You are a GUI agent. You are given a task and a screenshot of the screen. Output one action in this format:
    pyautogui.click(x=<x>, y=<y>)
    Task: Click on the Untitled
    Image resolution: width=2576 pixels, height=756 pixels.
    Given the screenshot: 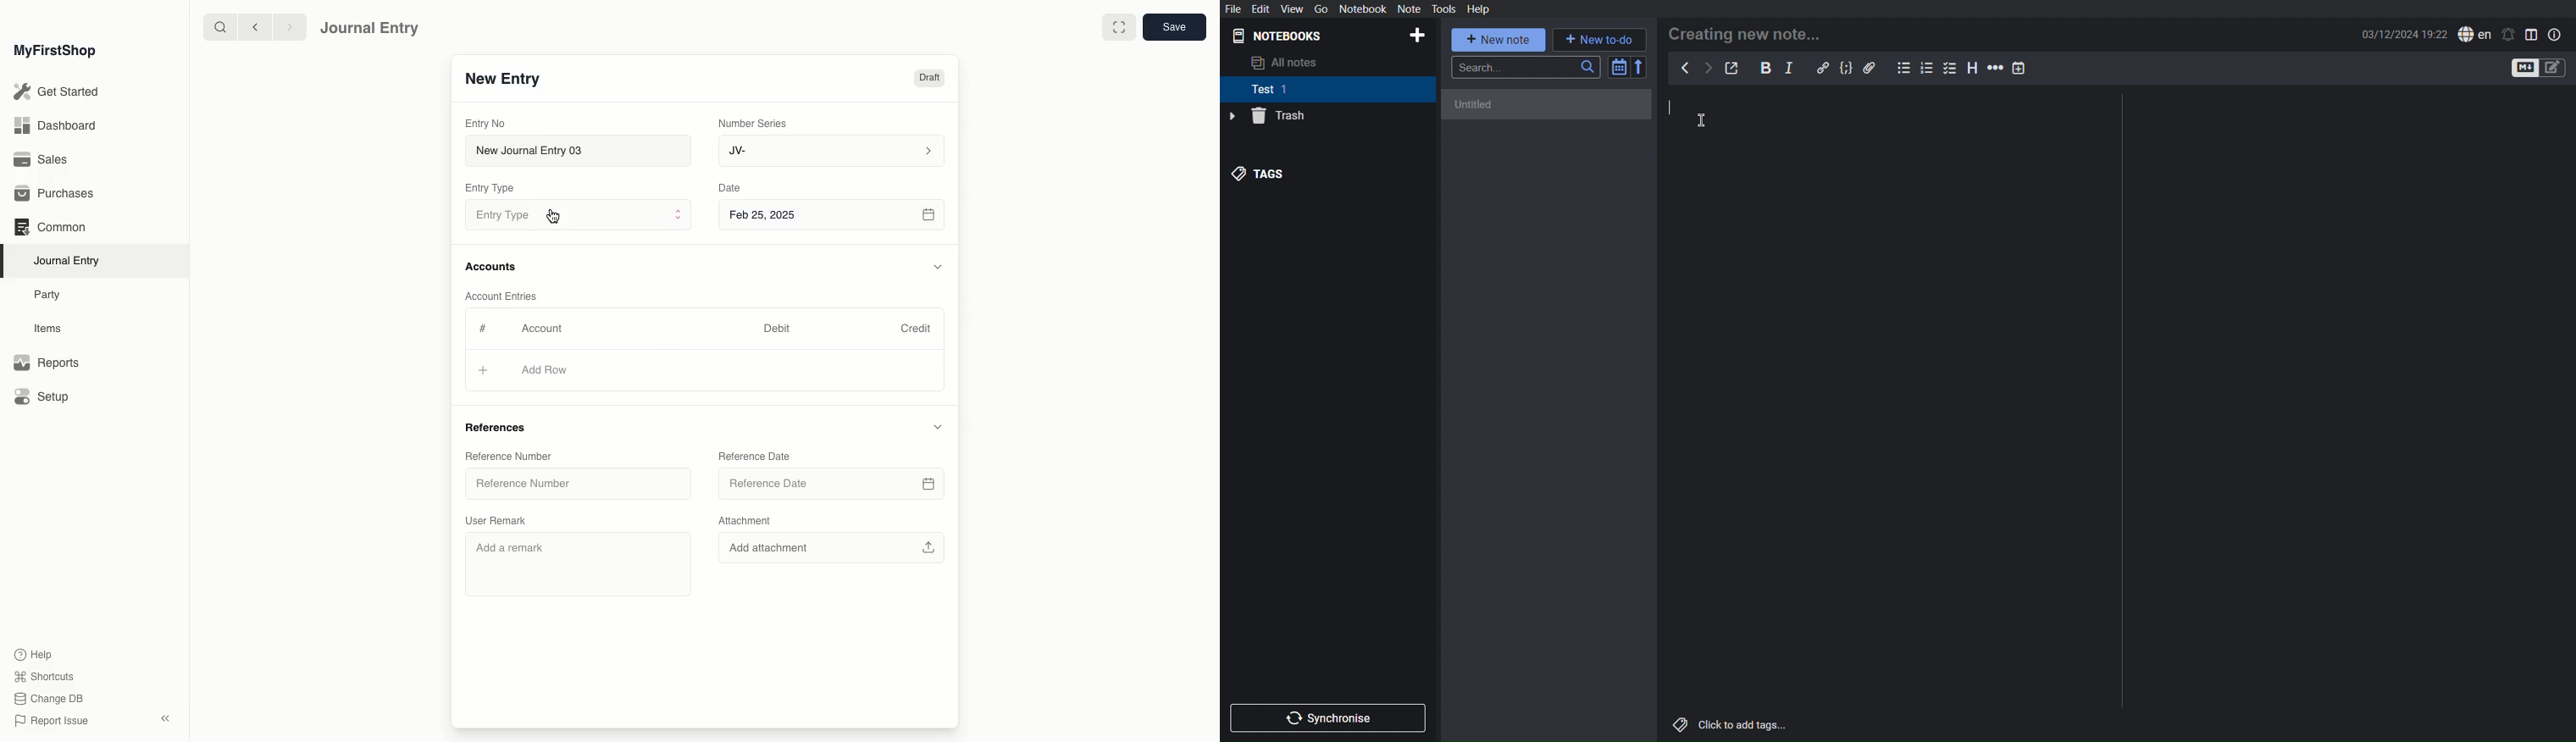 What is the action you would take?
    pyautogui.click(x=1546, y=106)
    